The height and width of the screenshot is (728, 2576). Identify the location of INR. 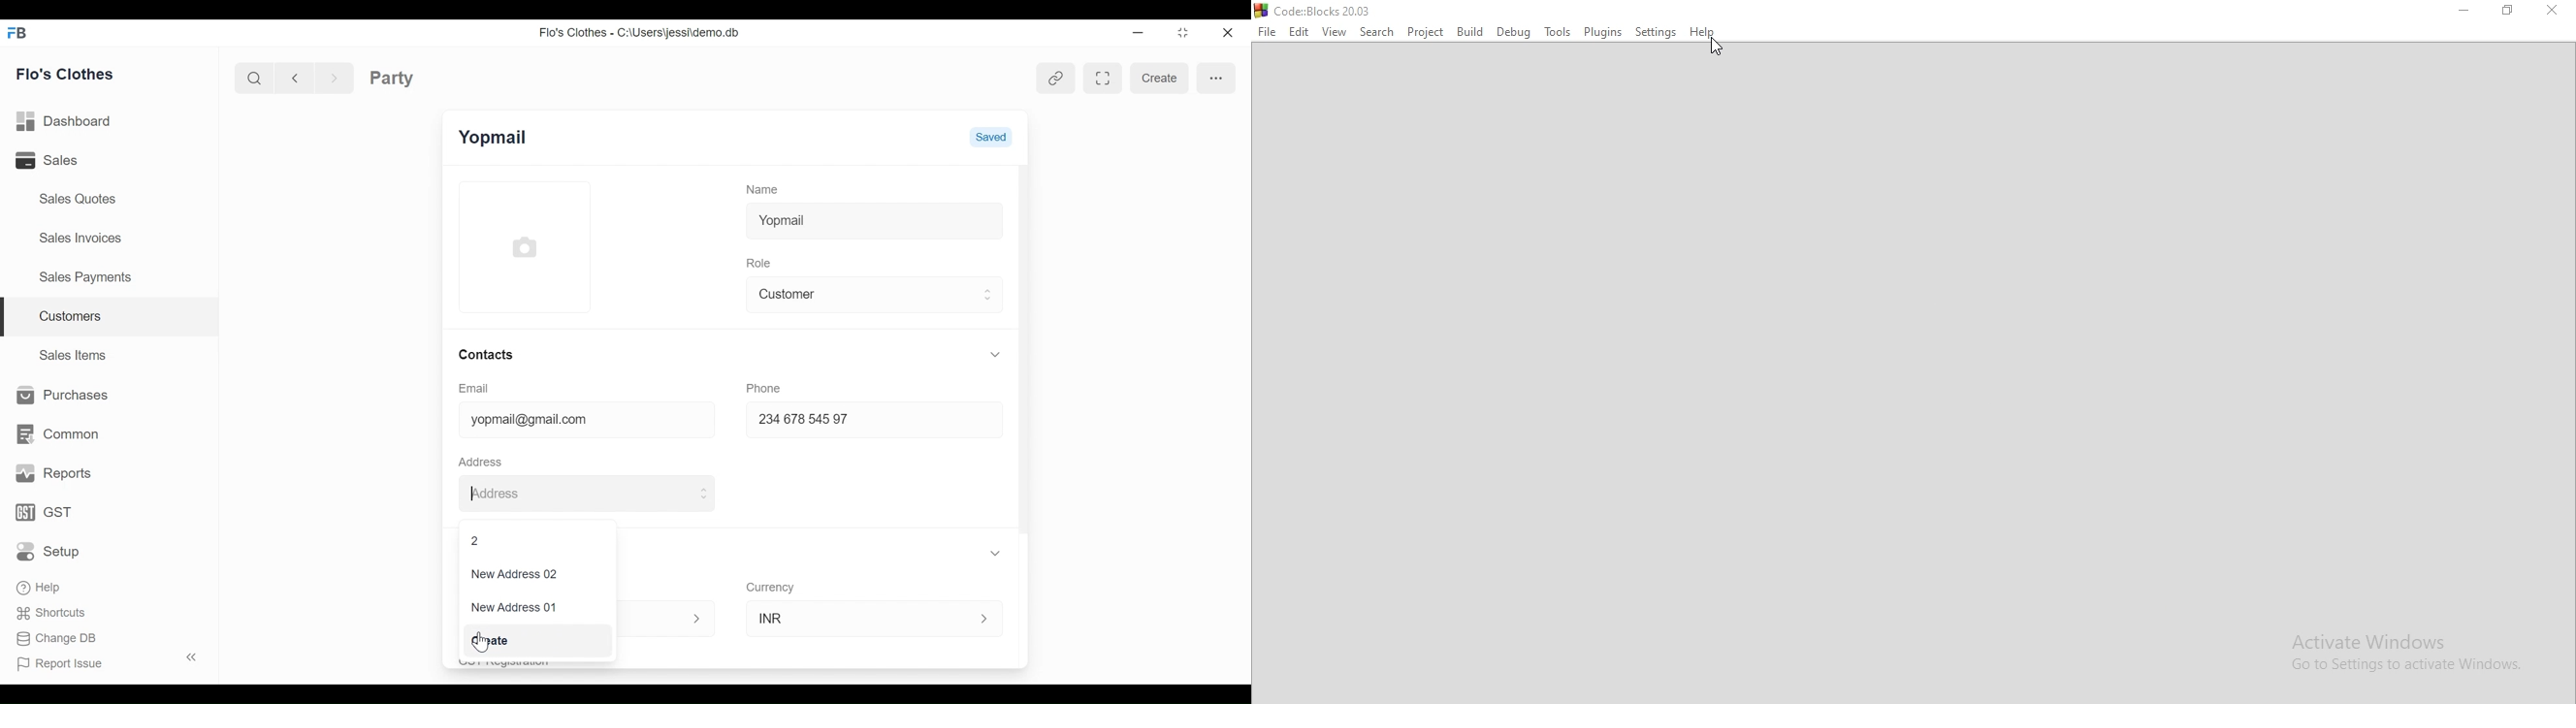
(861, 616).